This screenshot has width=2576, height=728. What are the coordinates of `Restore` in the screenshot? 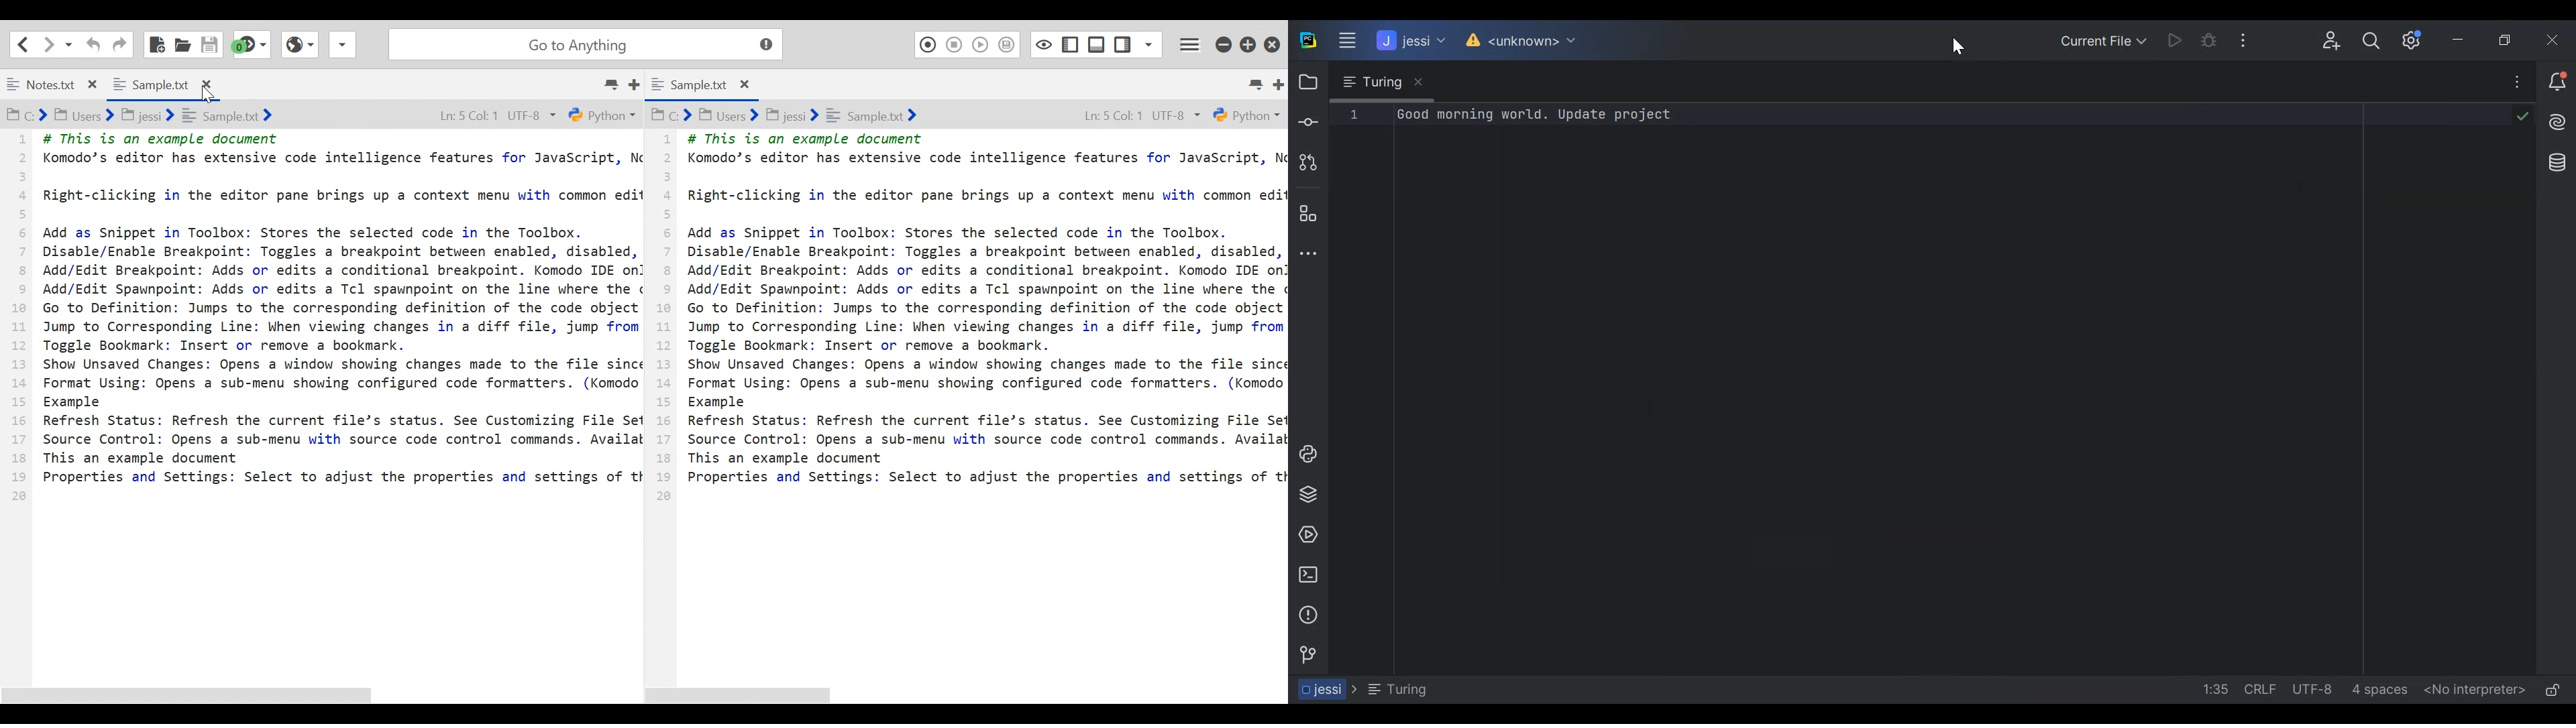 It's located at (2512, 40).